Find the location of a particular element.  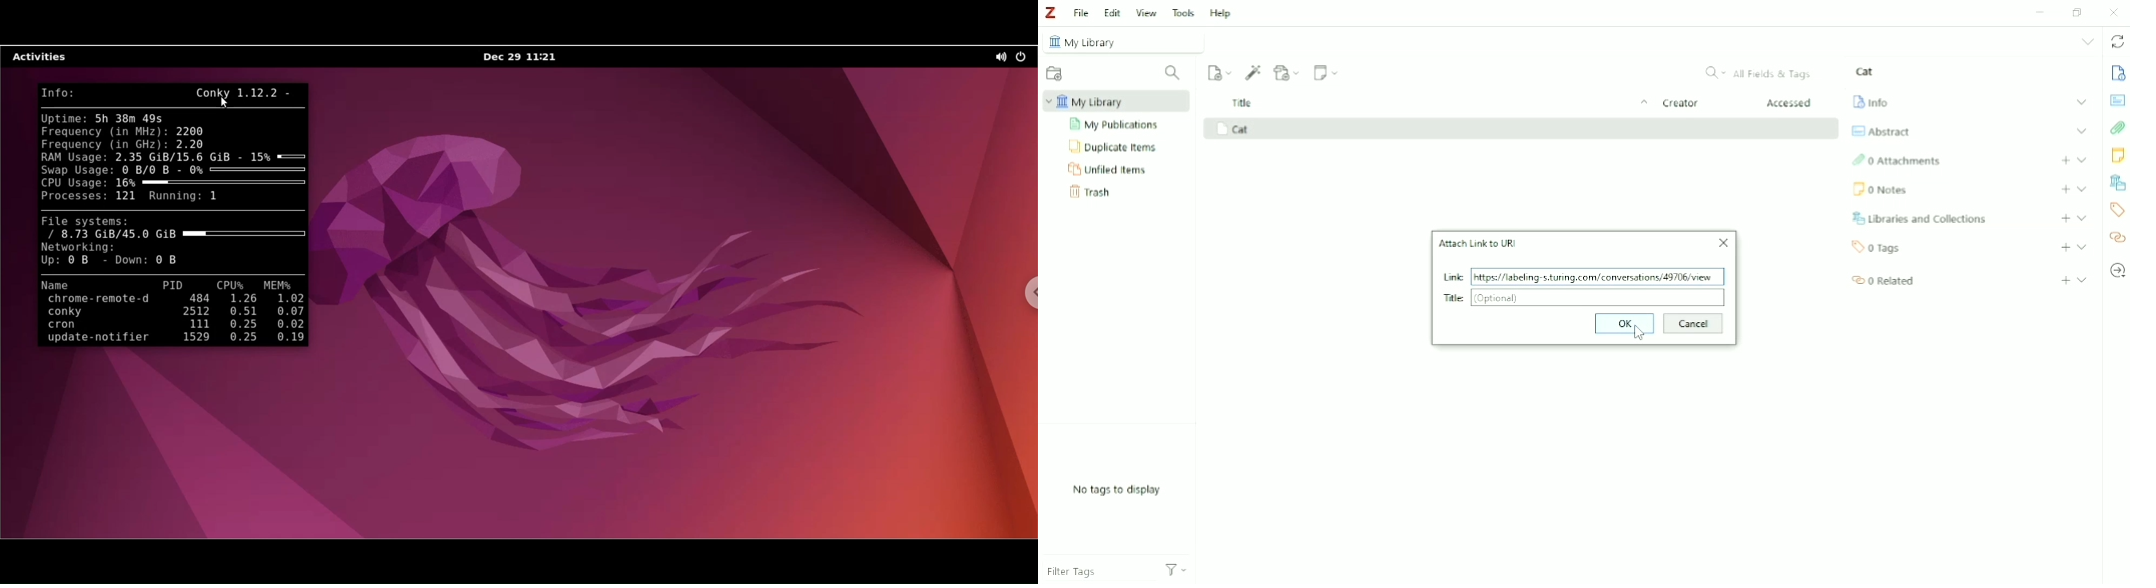

Close is located at coordinates (1723, 243).